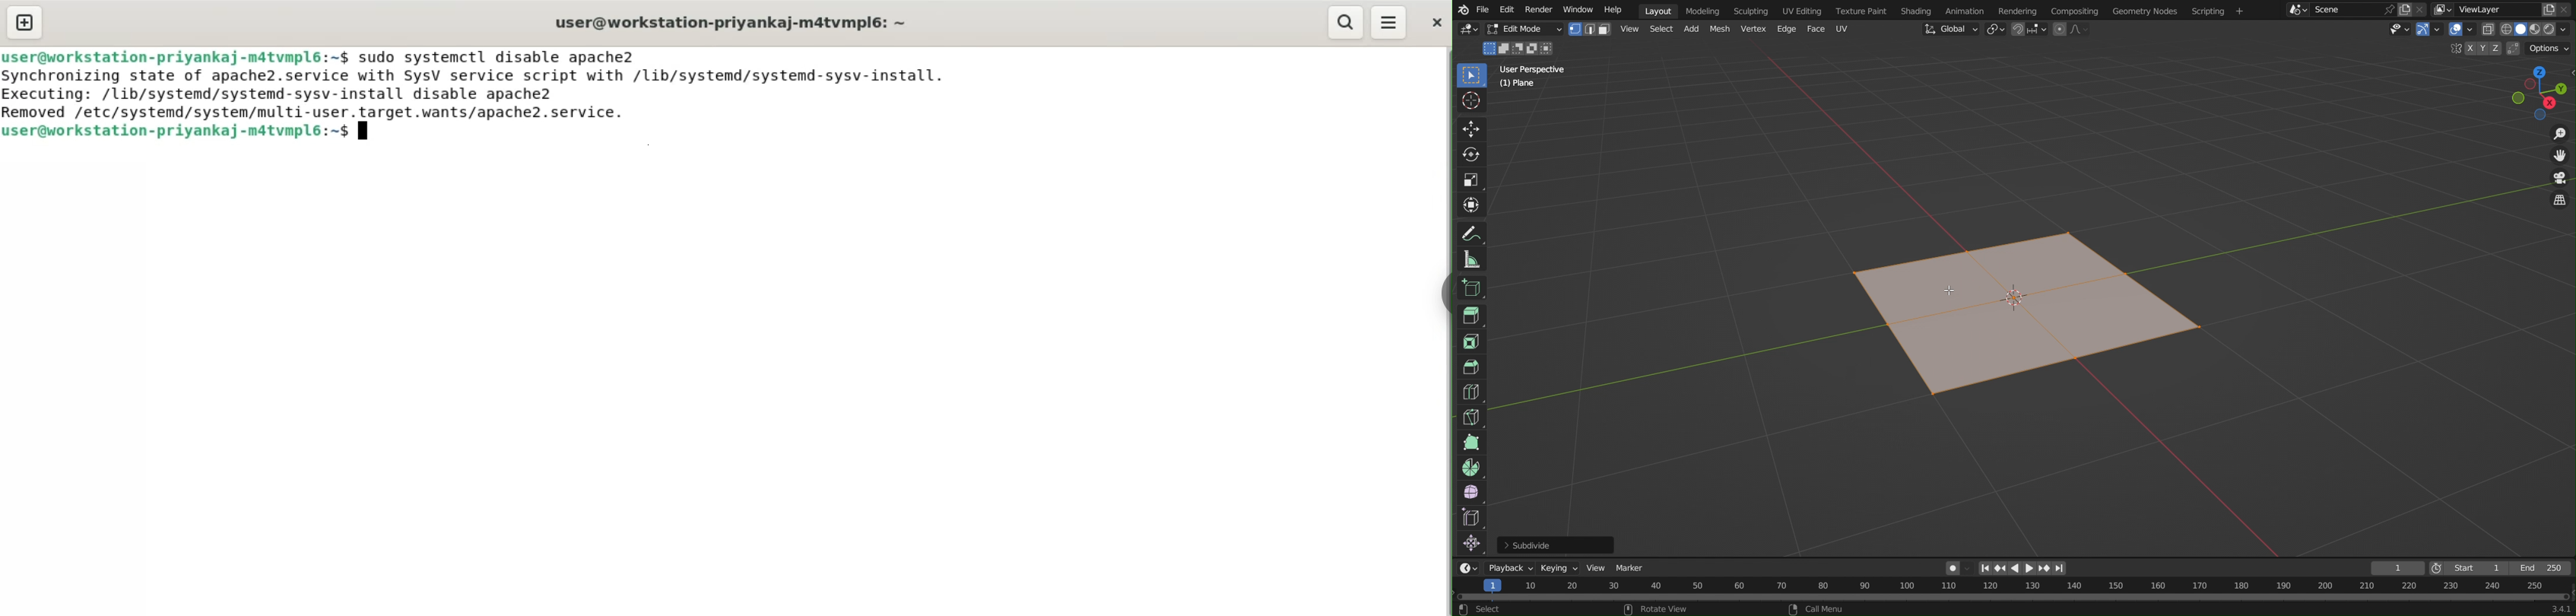 Image resolution: width=2576 pixels, height=616 pixels. I want to click on New Cube, so click(1470, 287).